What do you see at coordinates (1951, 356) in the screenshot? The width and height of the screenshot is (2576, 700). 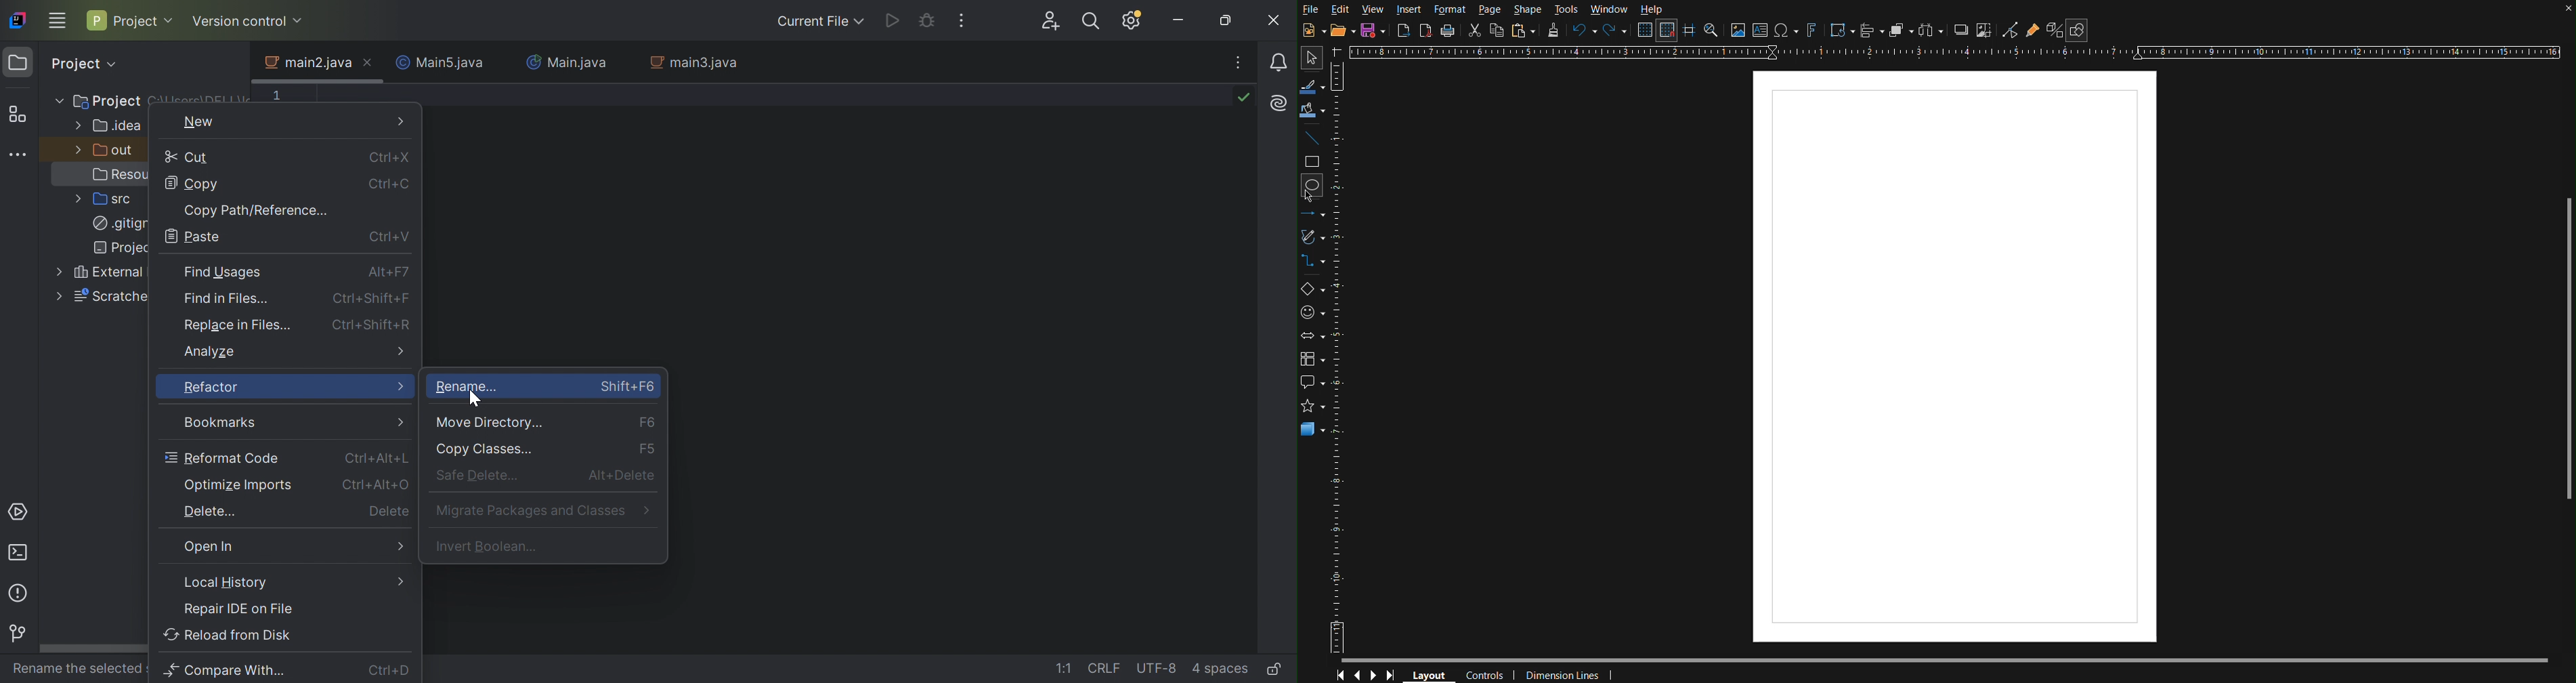 I see `Canvas` at bounding box center [1951, 356].